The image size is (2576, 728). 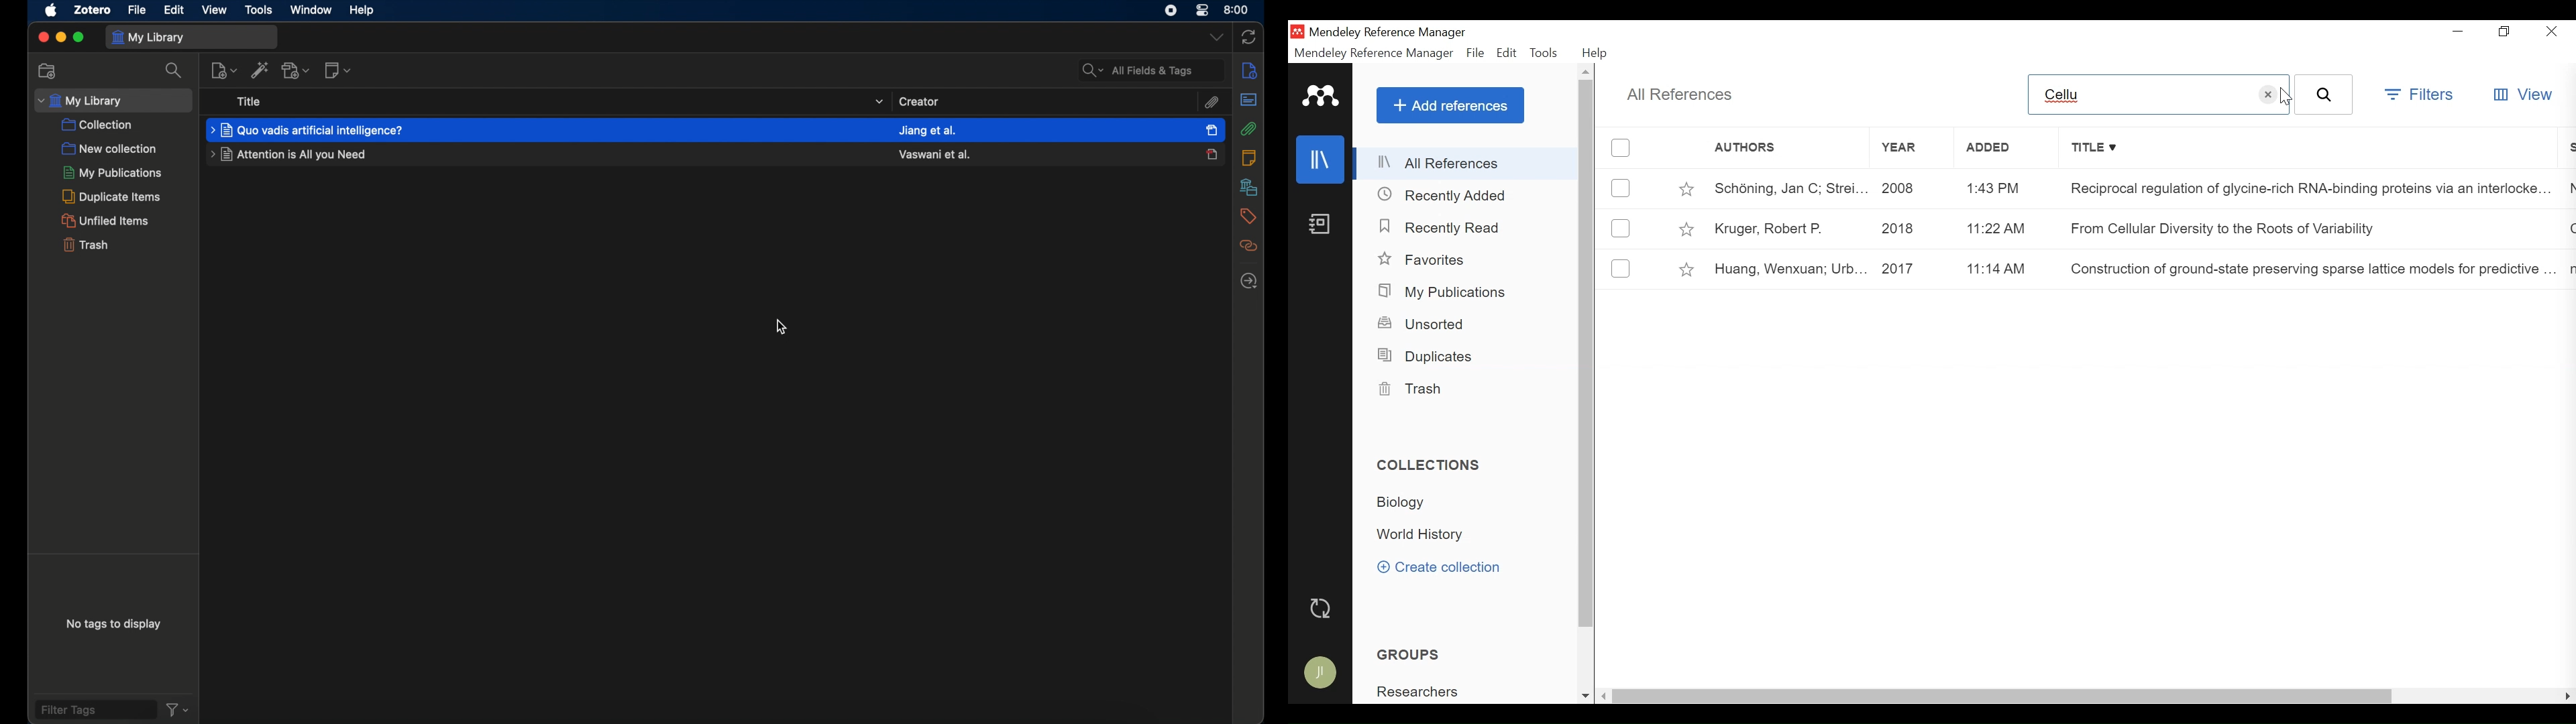 I want to click on Scroll Left, so click(x=1605, y=697).